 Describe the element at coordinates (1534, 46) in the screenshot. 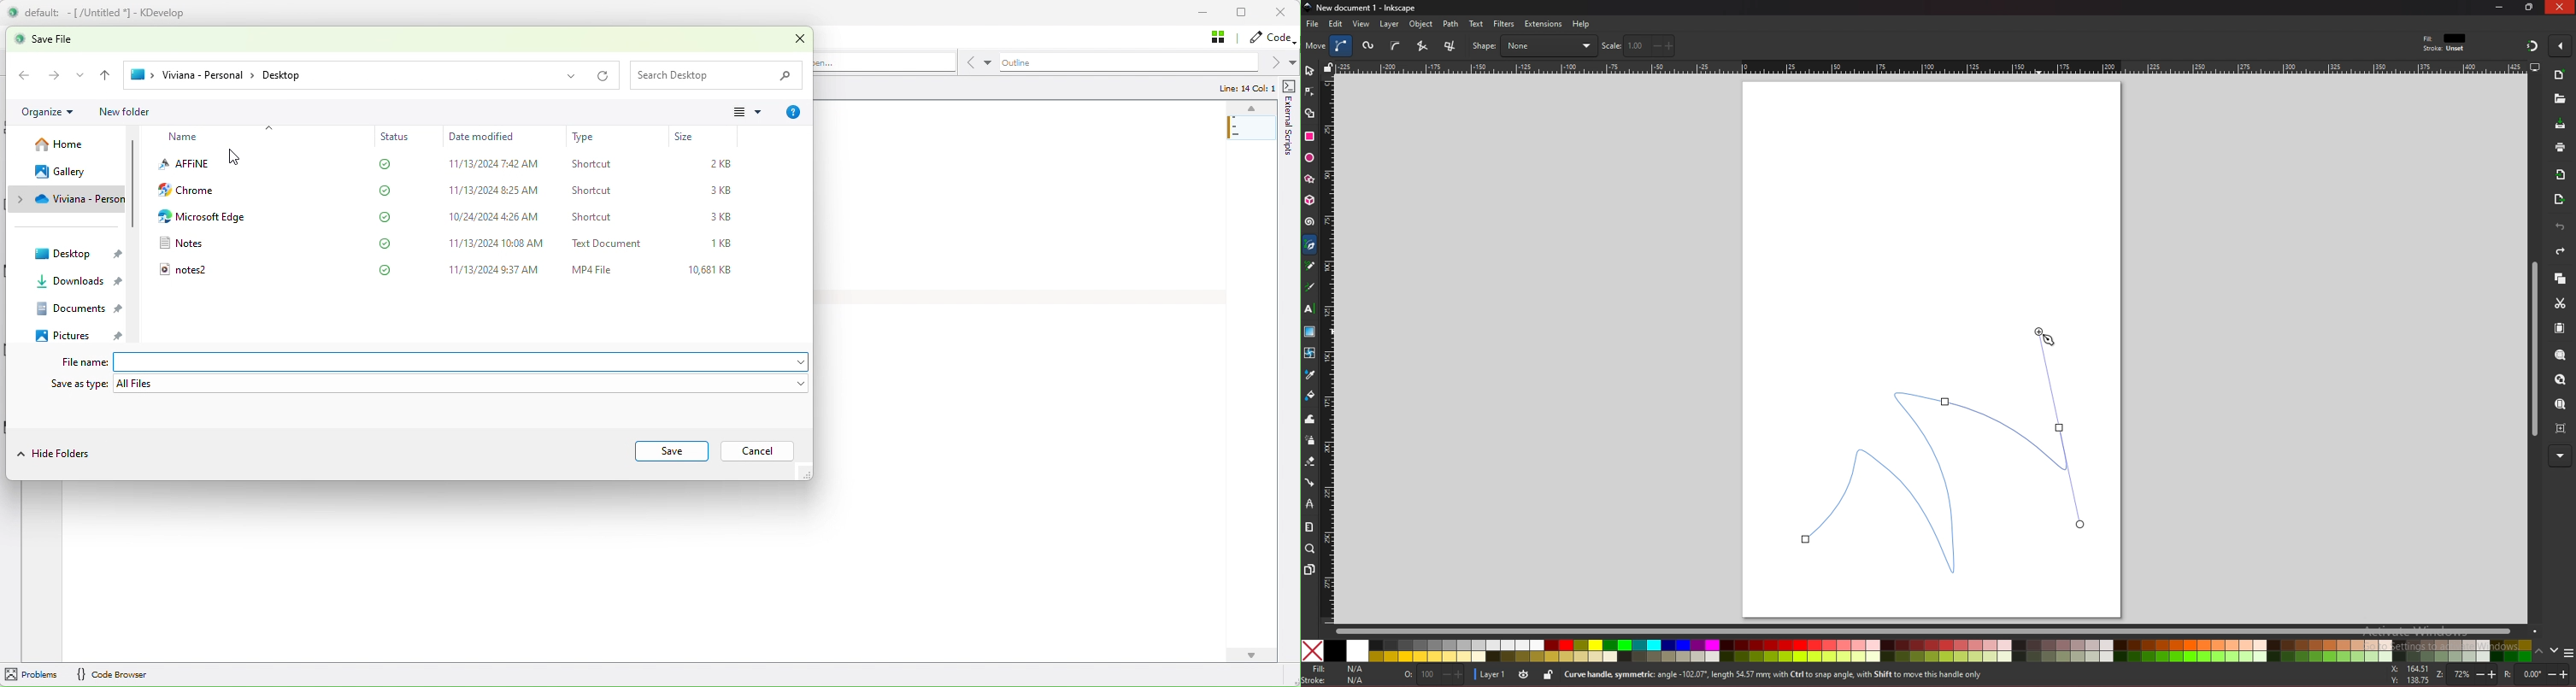

I see `shape` at that location.